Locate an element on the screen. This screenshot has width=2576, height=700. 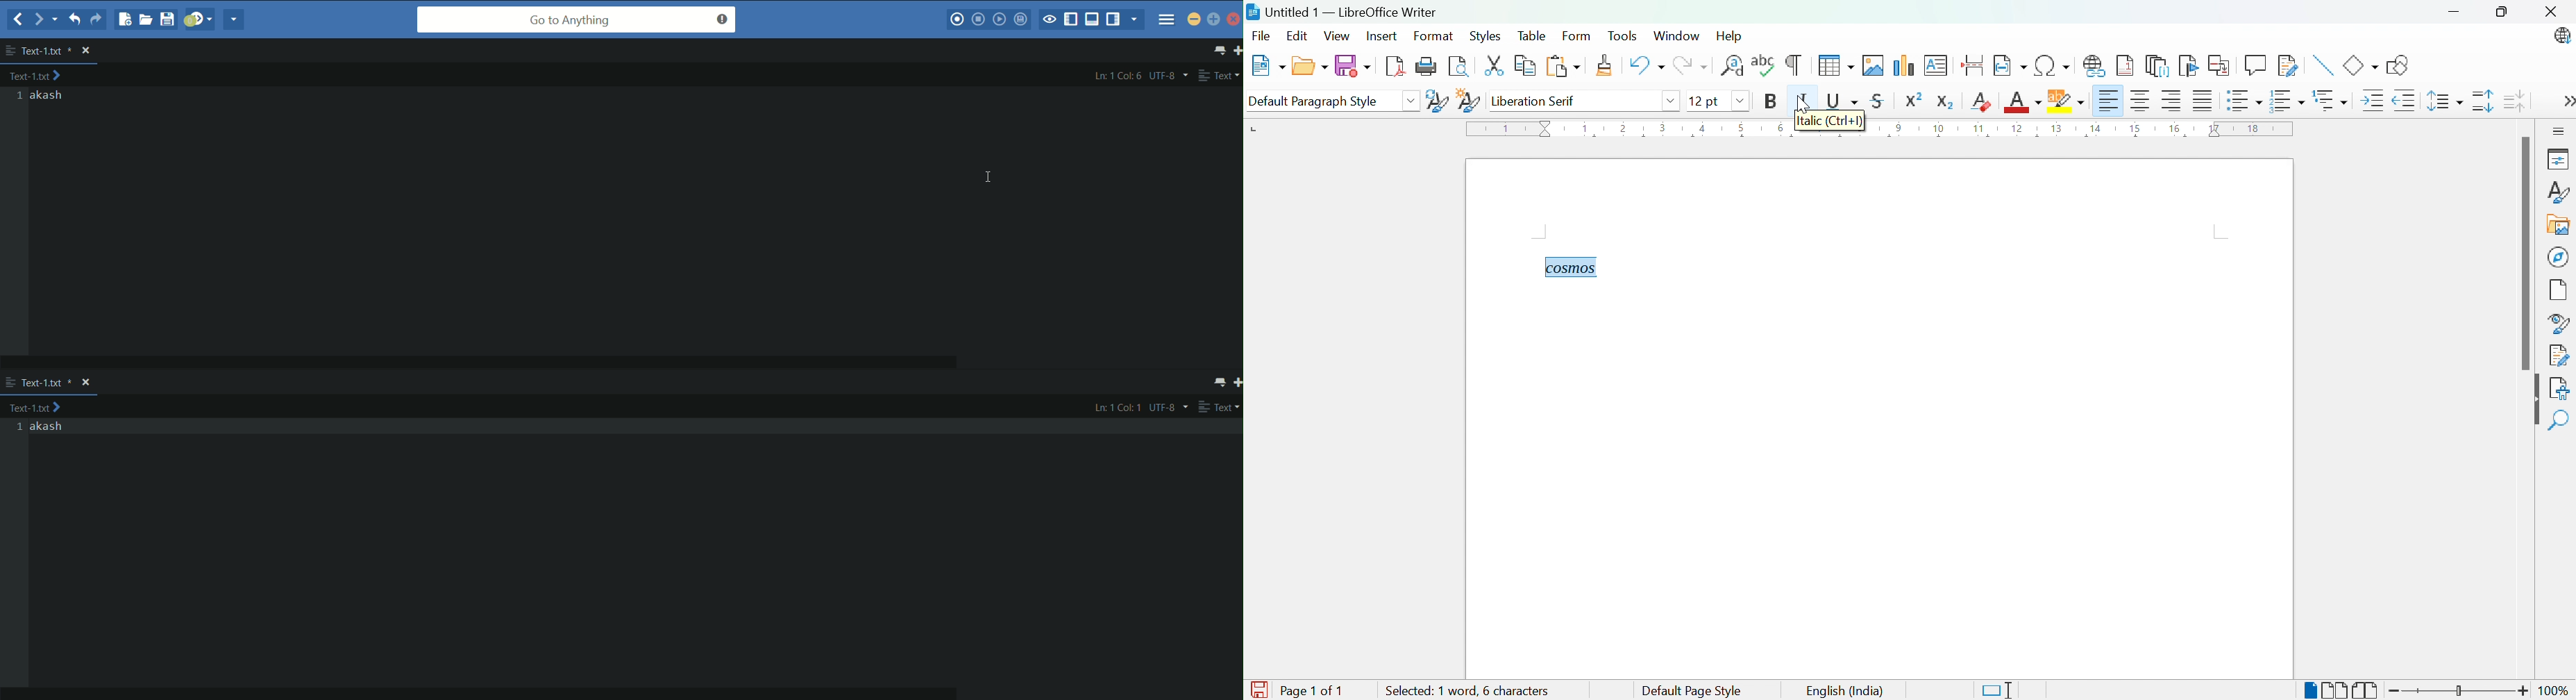
Align center is located at coordinates (2143, 103).